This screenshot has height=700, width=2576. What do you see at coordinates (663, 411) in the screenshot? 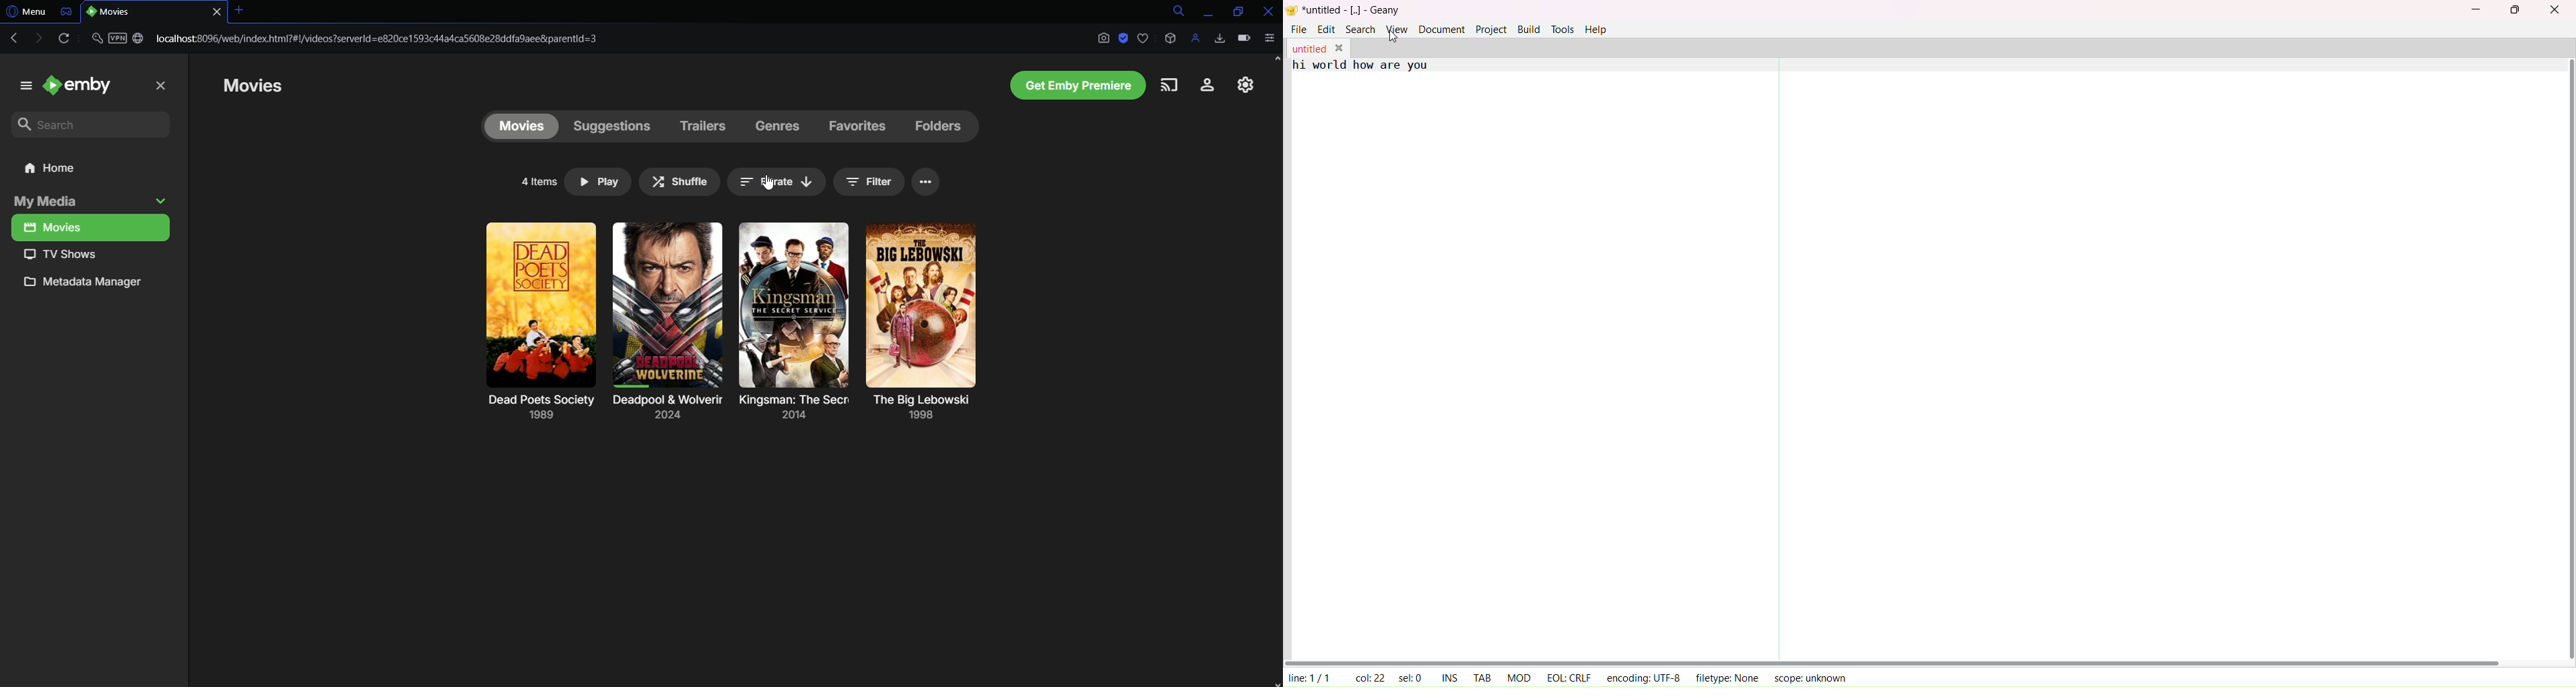
I see `Deadpool and Wolverine` at bounding box center [663, 411].